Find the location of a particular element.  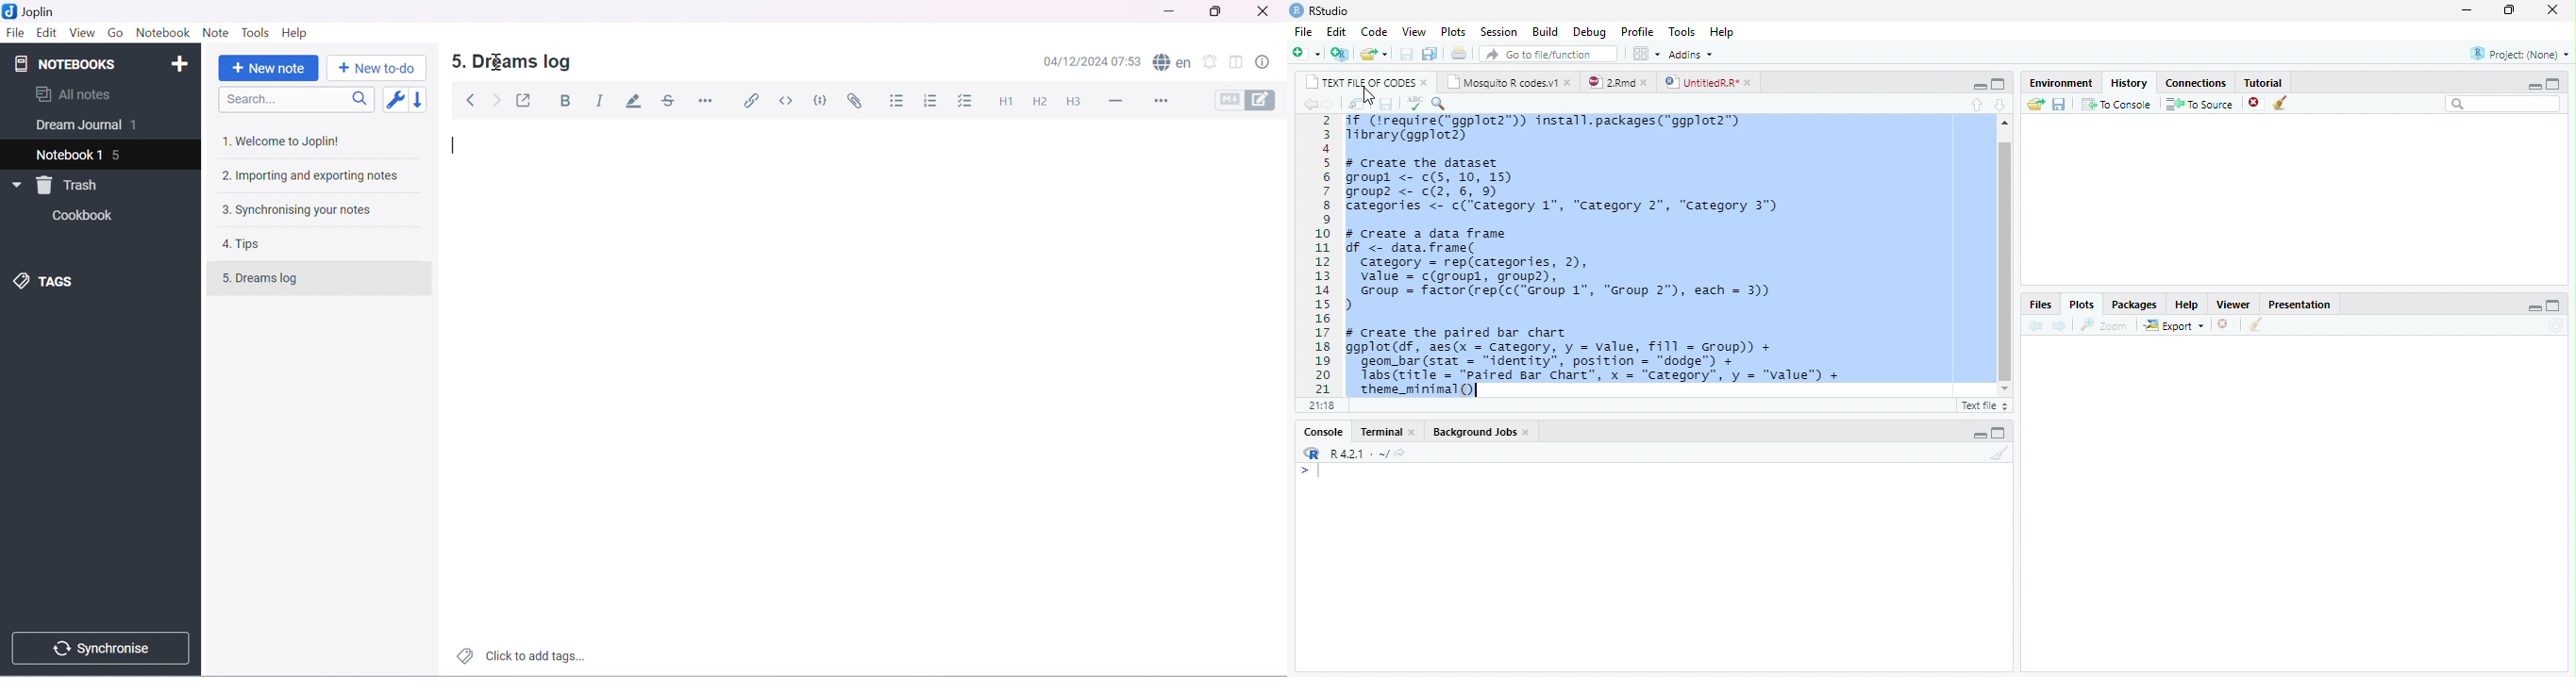

close is located at coordinates (1413, 431).